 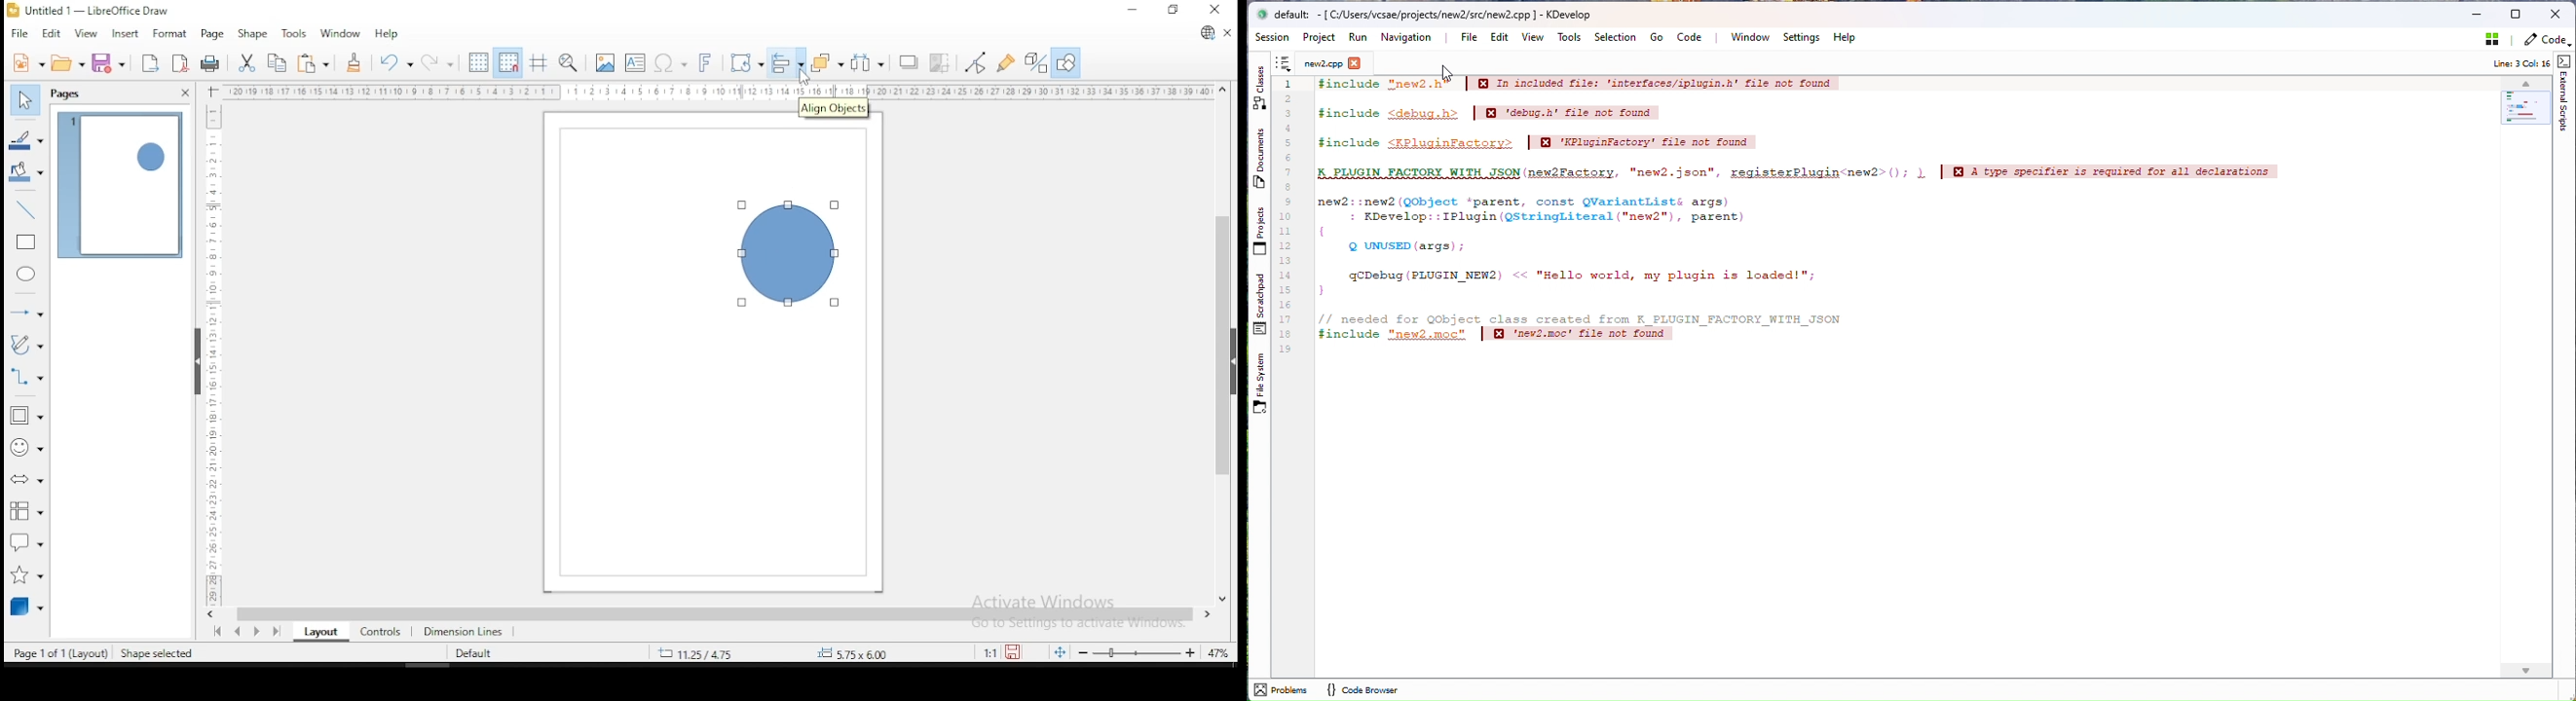 I want to click on insert special characters, so click(x=668, y=61).